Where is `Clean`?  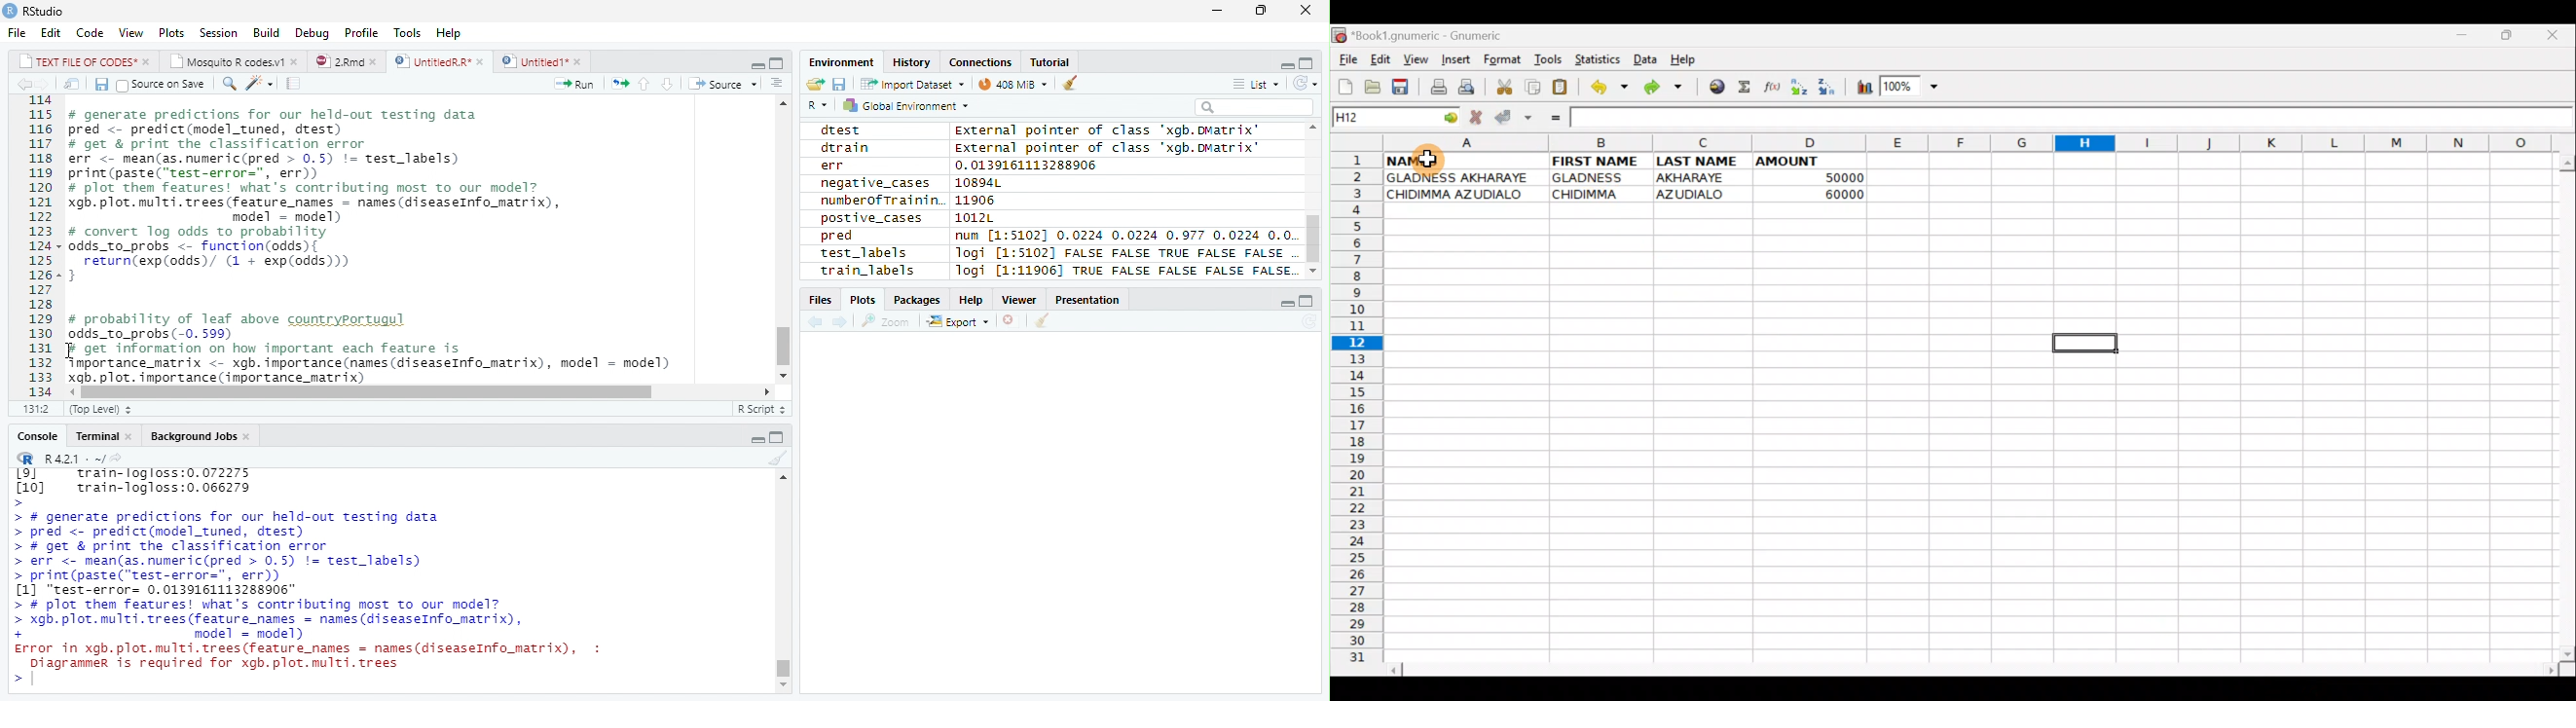
Clean is located at coordinates (774, 459).